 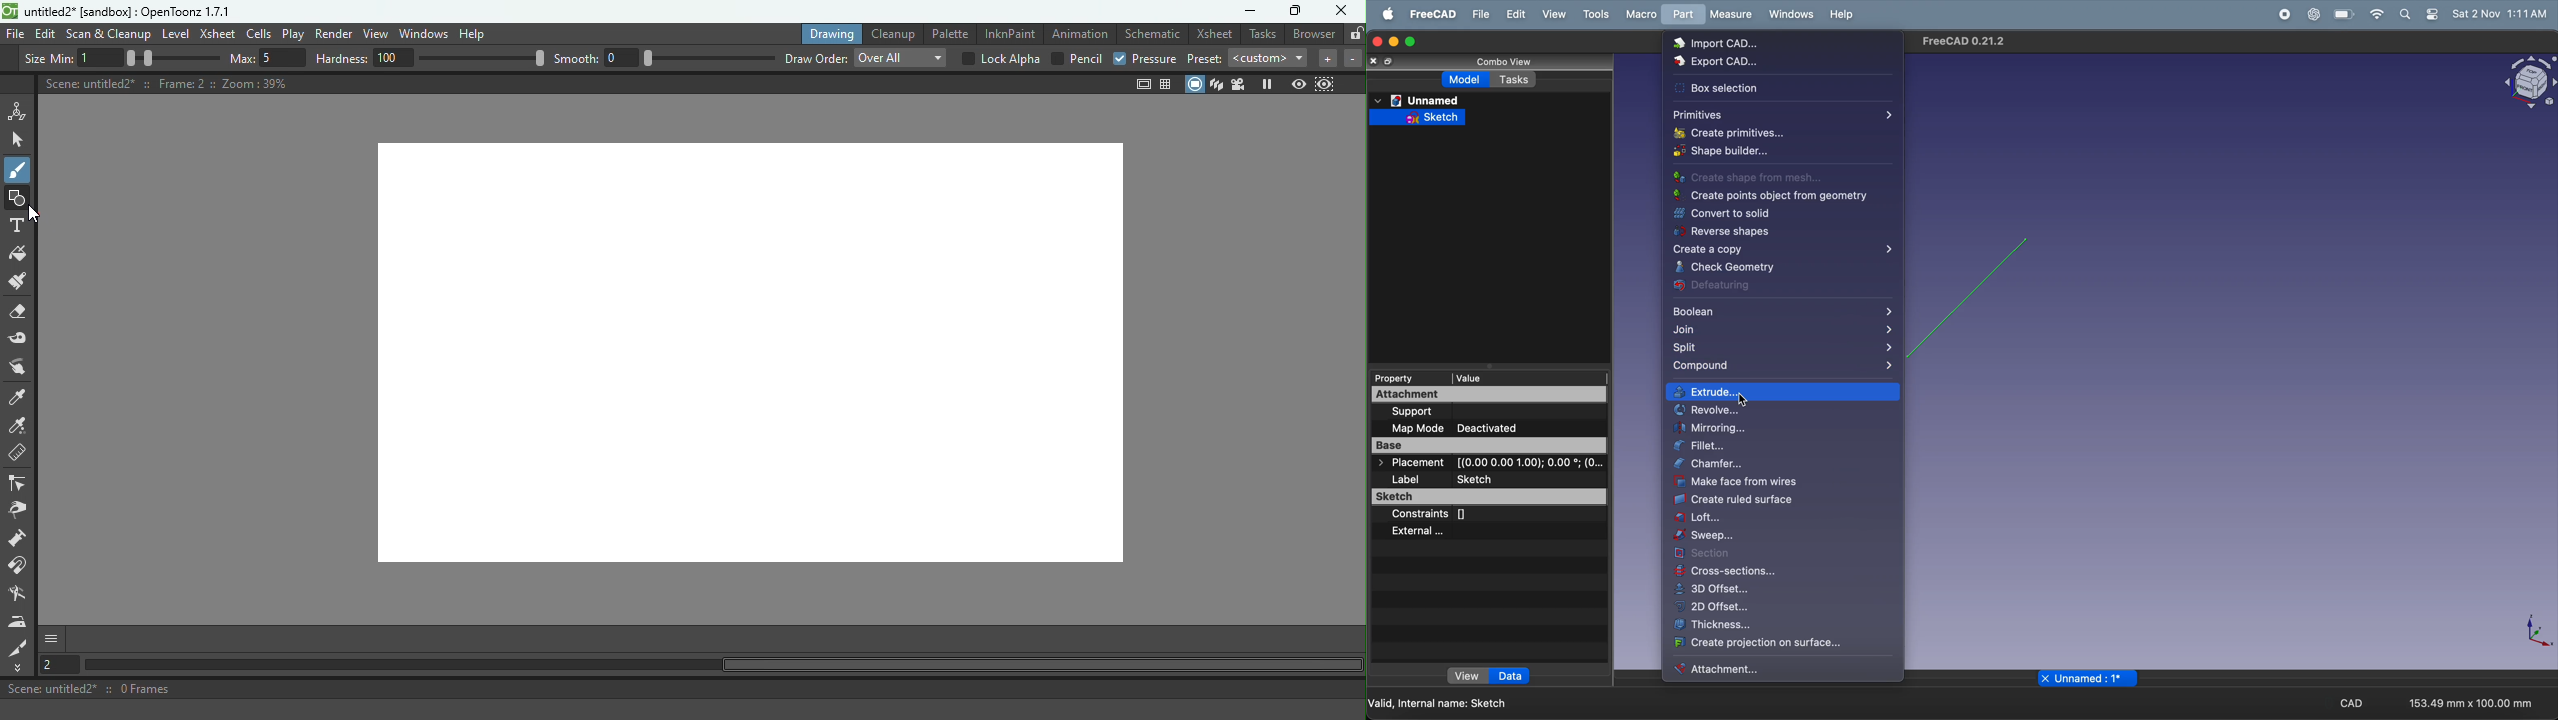 I want to click on Type tool, so click(x=20, y=227).